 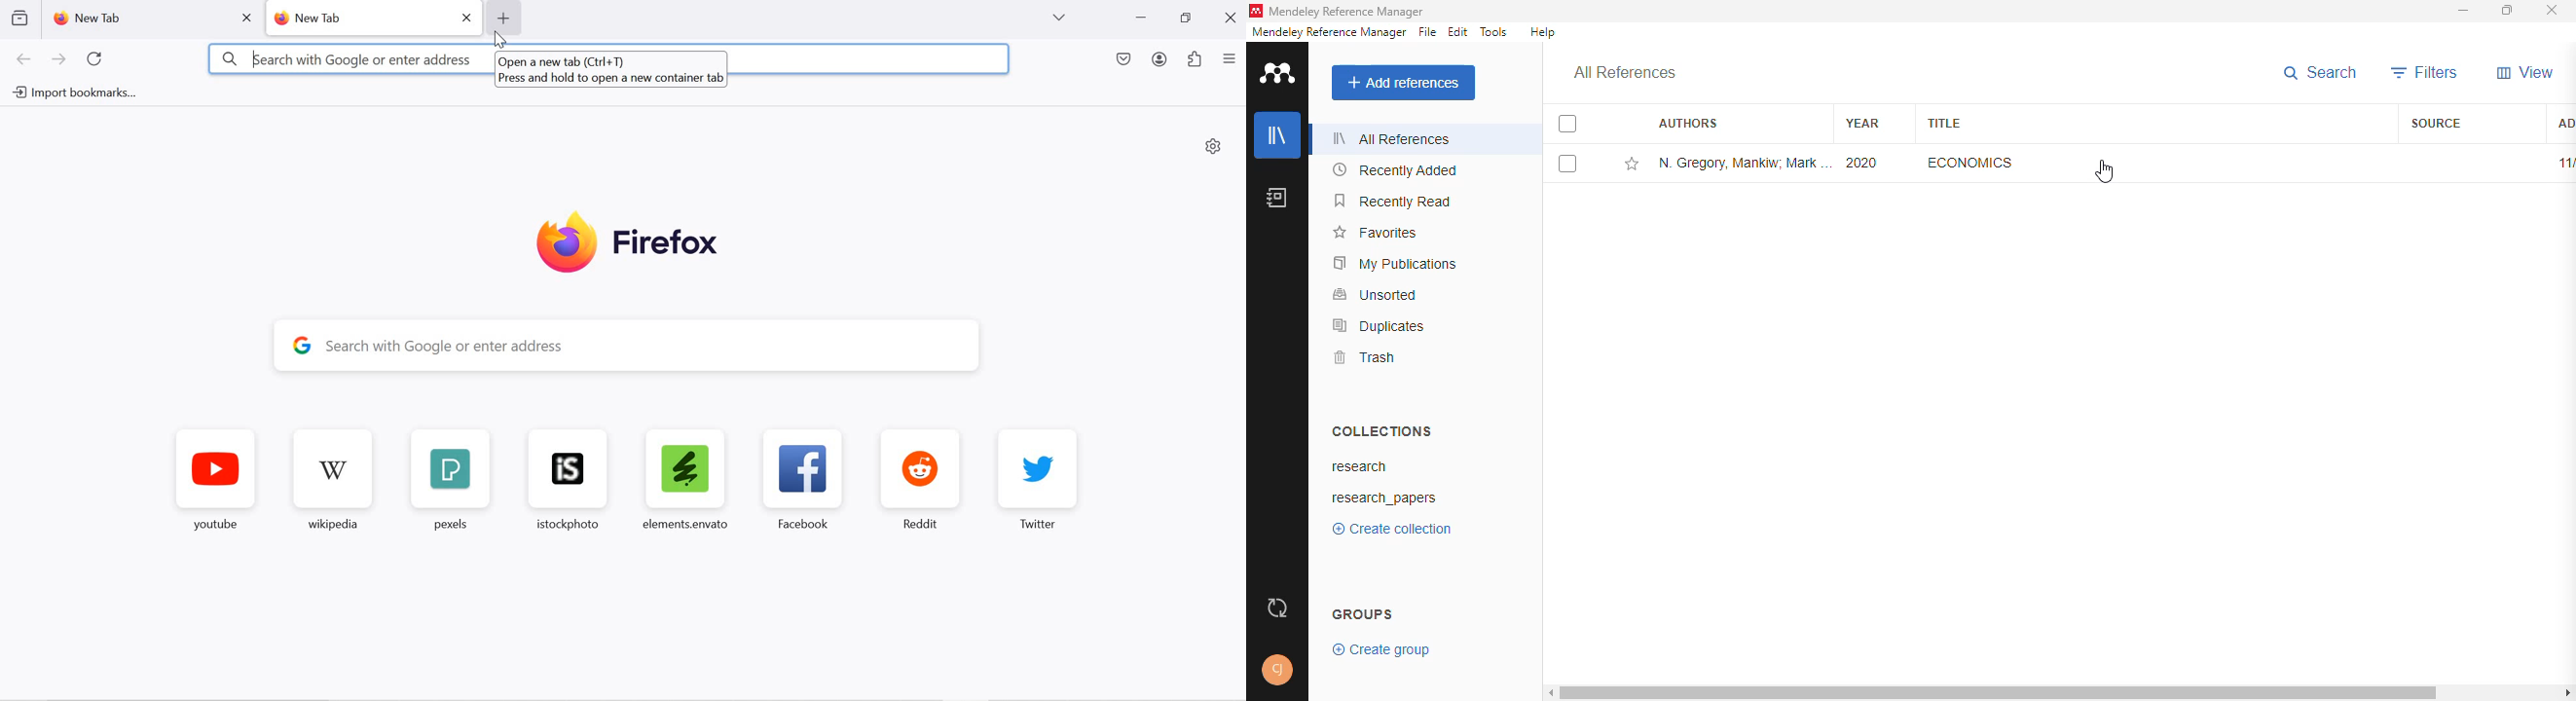 I want to click on add new tab, so click(x=503, y=18).